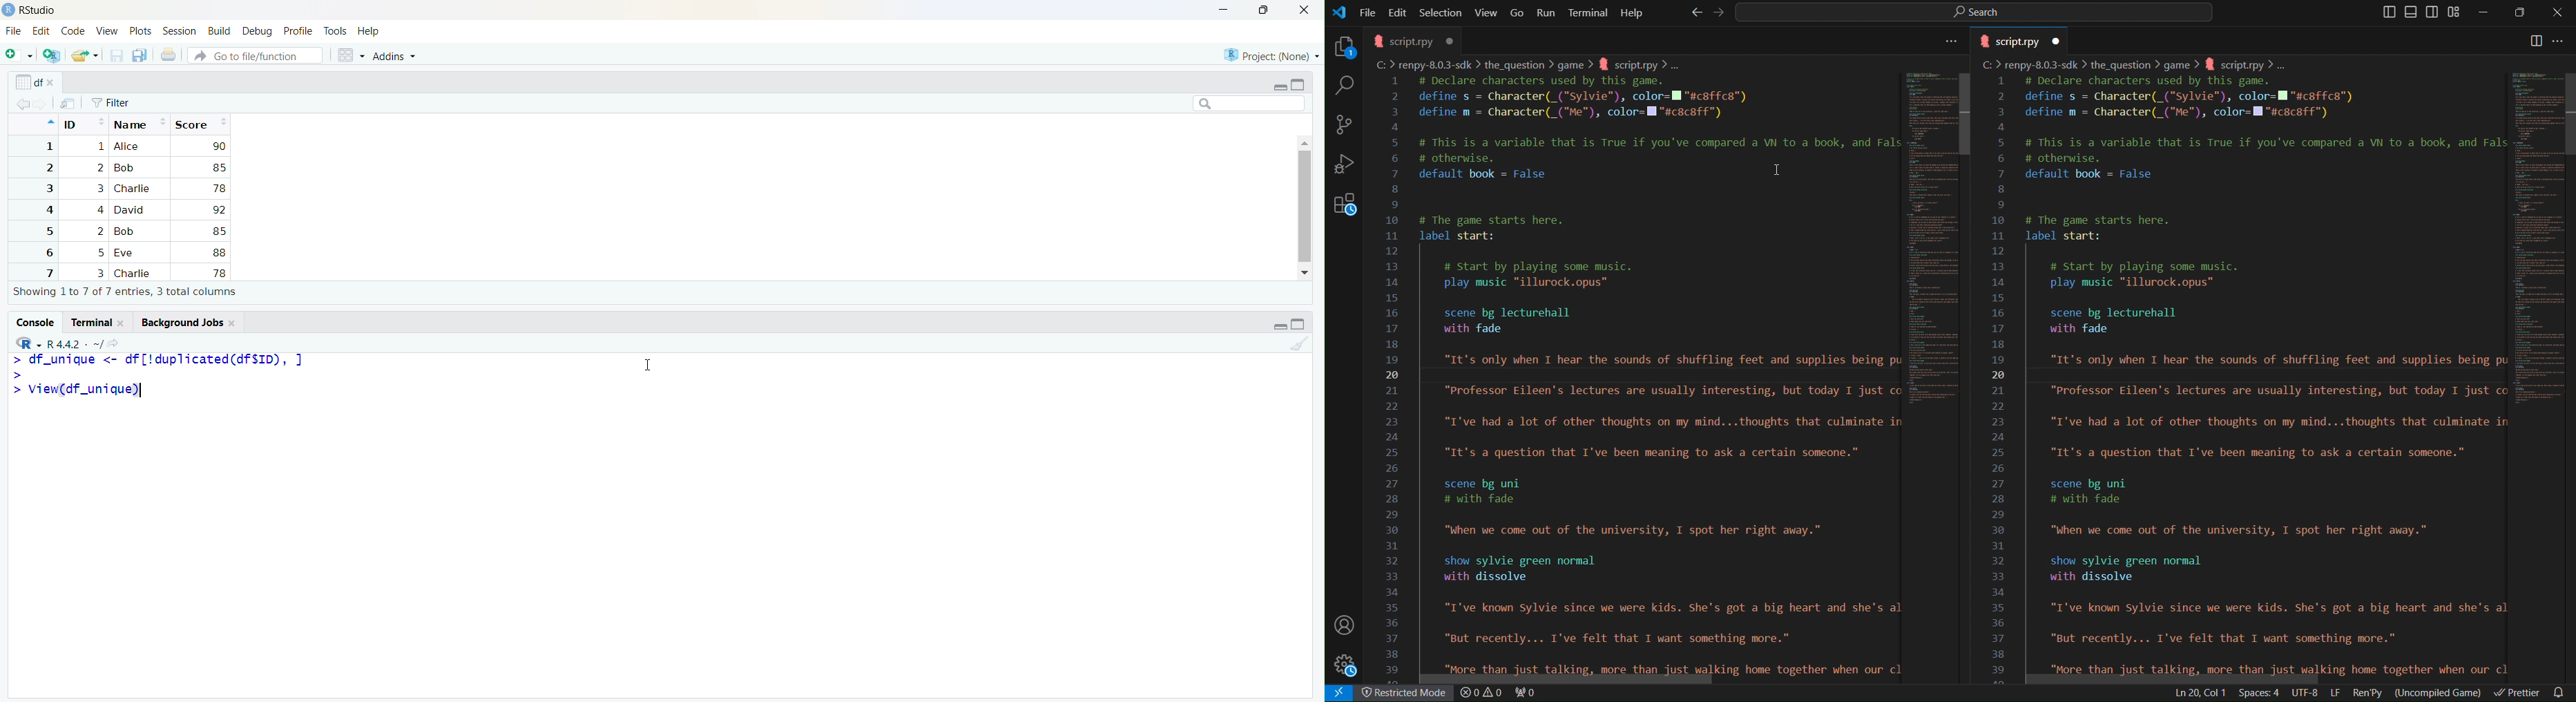 The height and width of the screenshot is (728, 2576). What do you see at coordinates (99, 167) in the screenshot?
I see `2` at bounding box center [99, 167].